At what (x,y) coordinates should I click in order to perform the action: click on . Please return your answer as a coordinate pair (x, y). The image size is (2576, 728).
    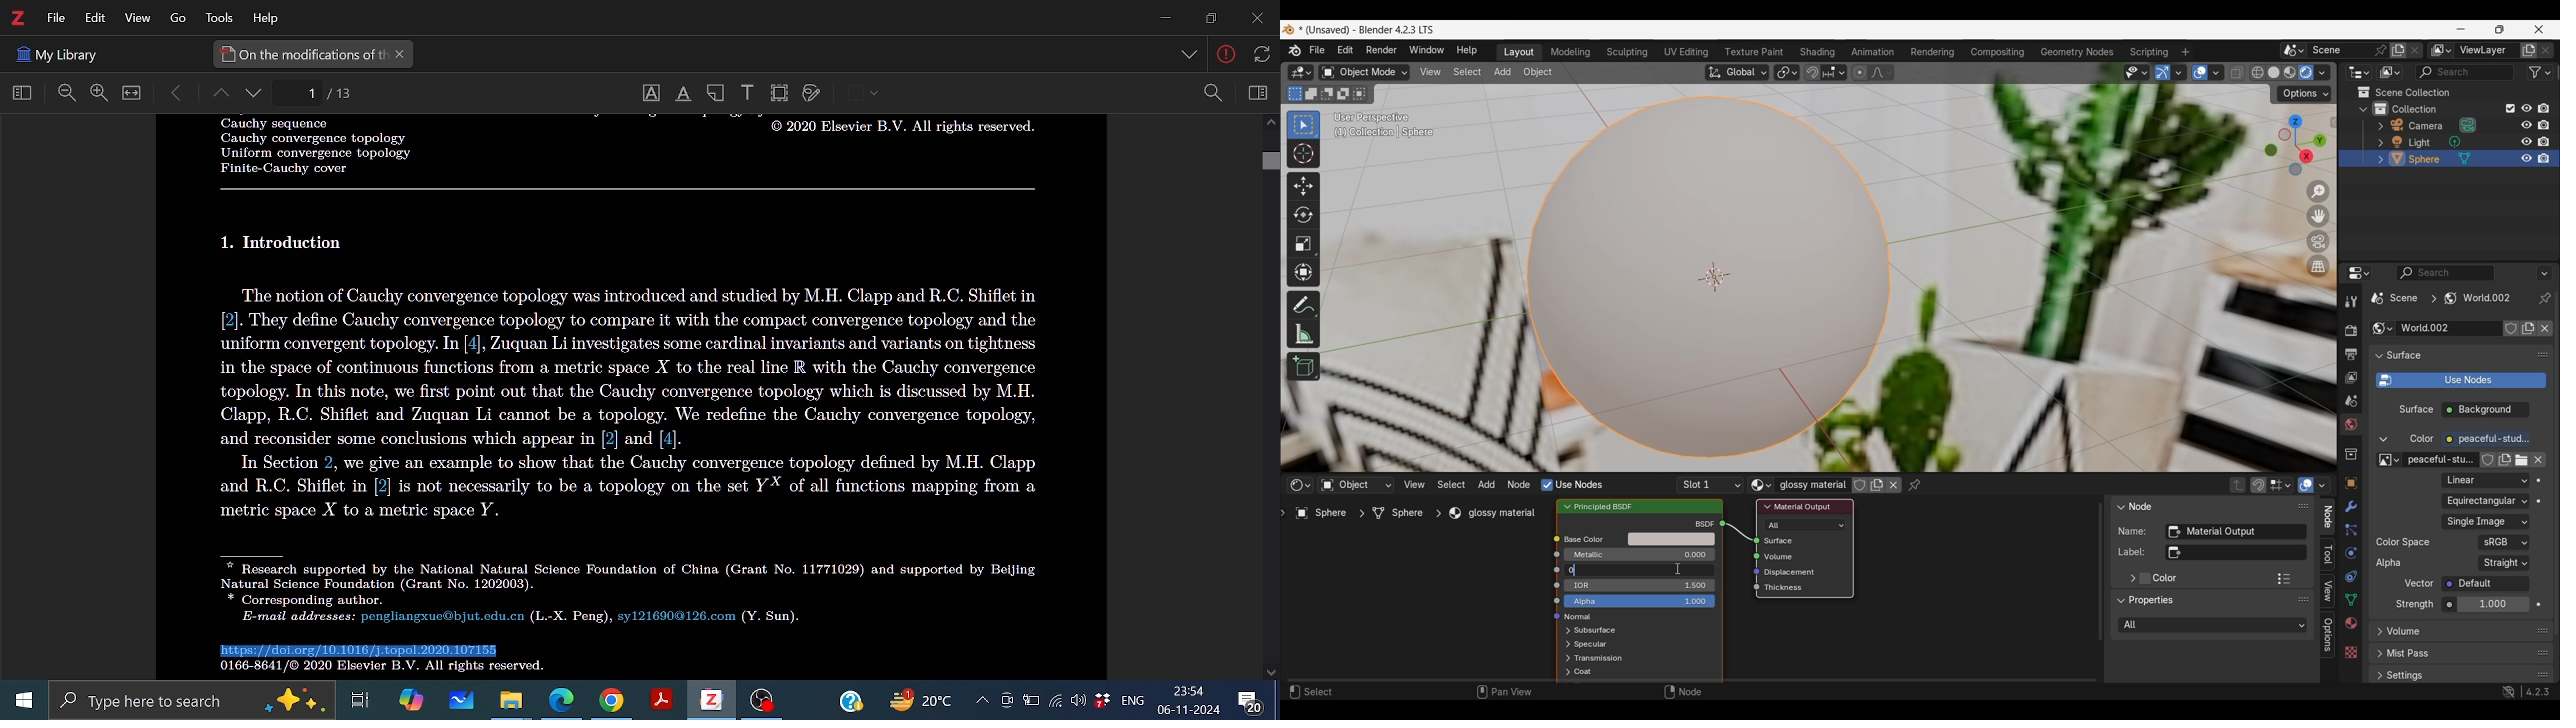
    Looking at the image, I should click on (286, 243).